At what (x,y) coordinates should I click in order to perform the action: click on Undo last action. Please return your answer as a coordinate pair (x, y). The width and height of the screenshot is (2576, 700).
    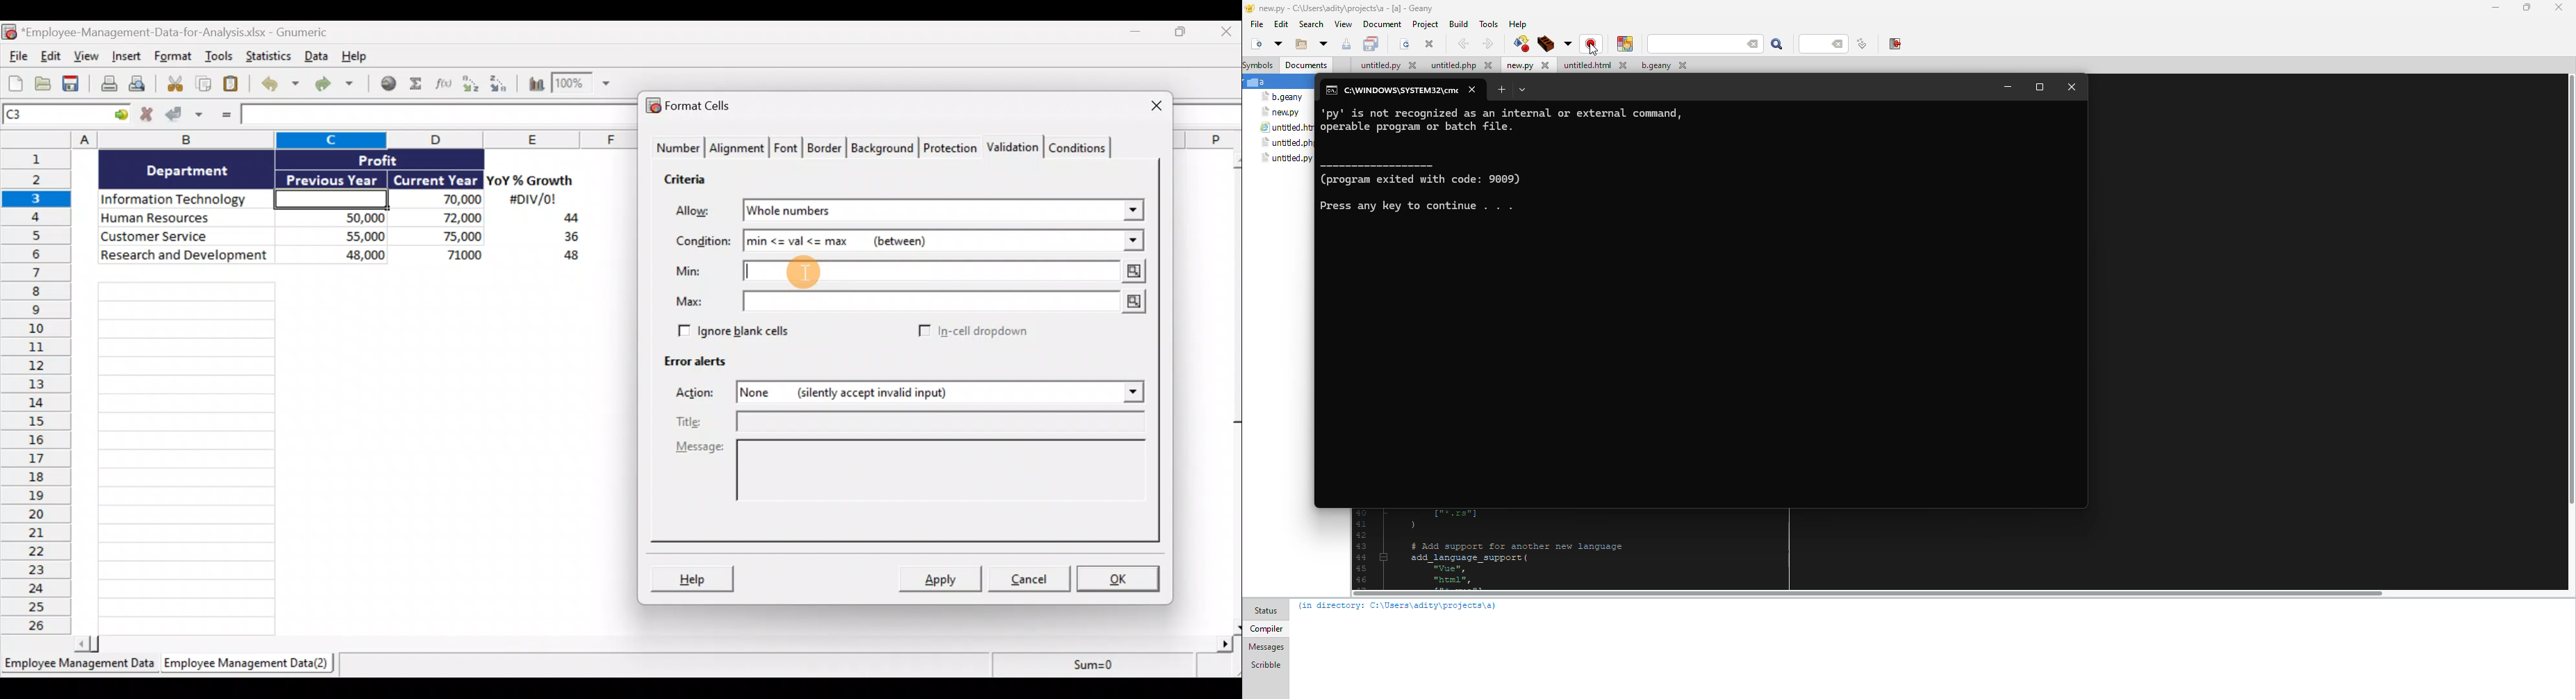
    Looking at the image, I should click on (282, 85).